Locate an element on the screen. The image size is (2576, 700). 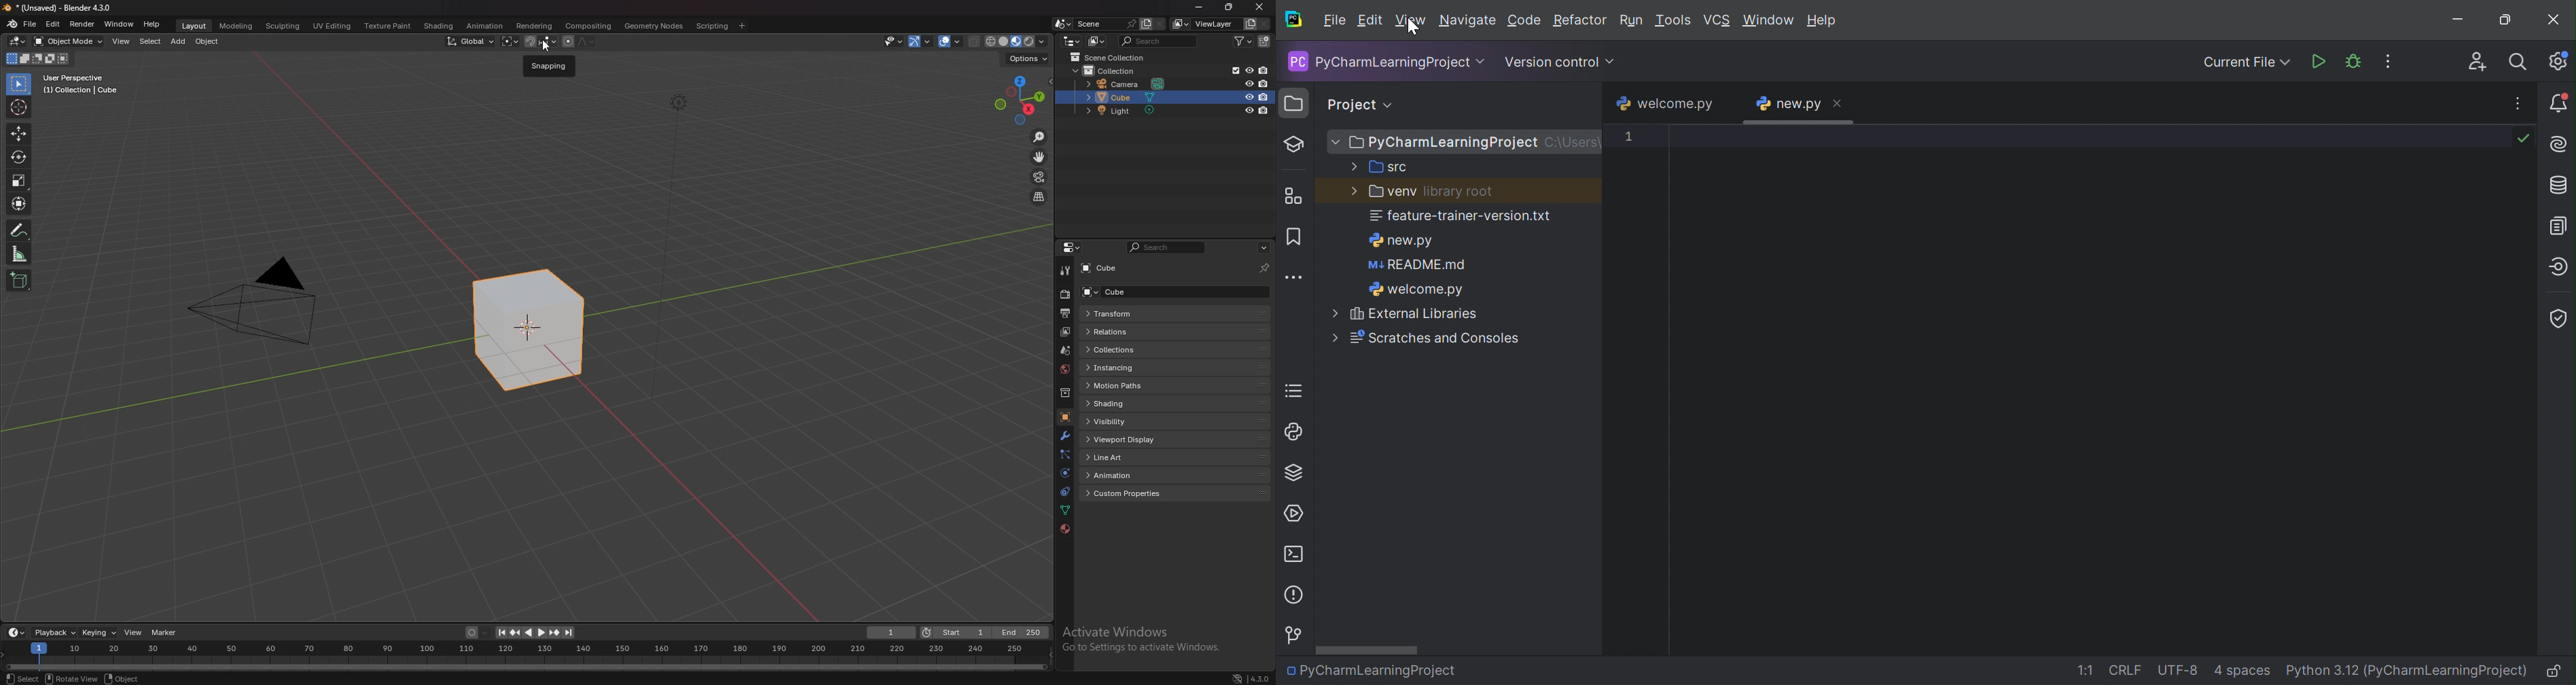
file is located at coordinates (31, 24).